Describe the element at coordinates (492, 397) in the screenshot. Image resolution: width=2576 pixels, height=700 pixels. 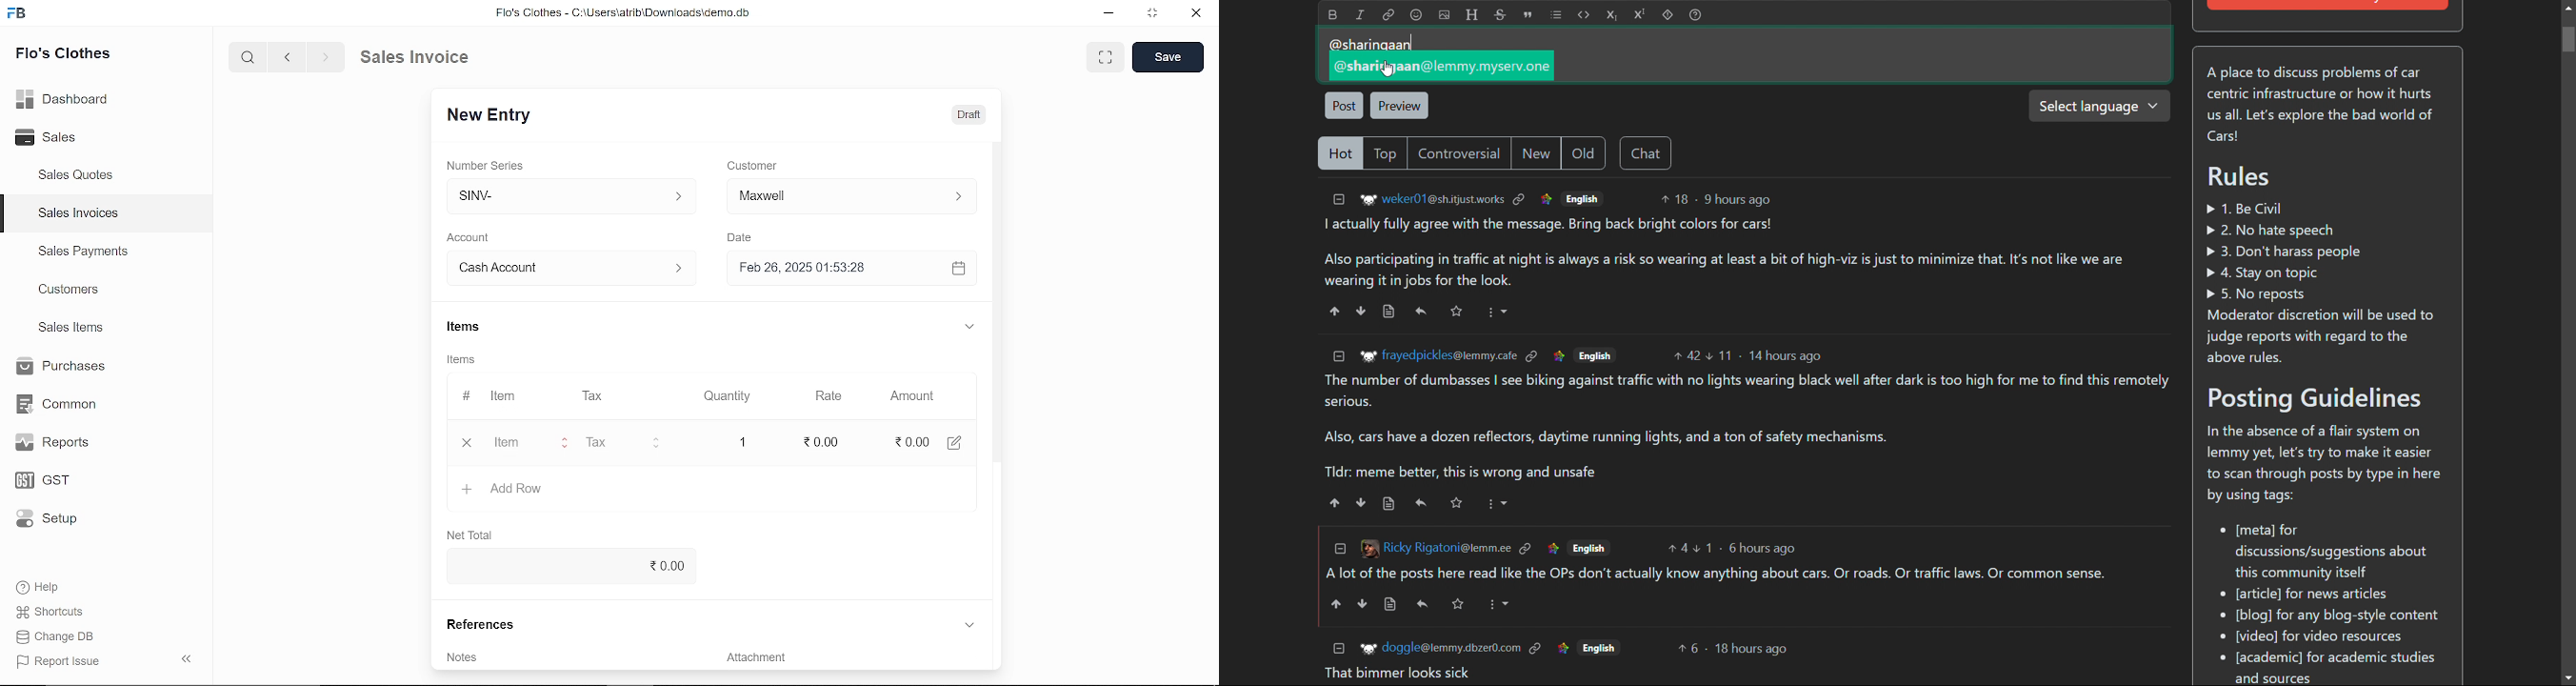
I see `Item` at that location.